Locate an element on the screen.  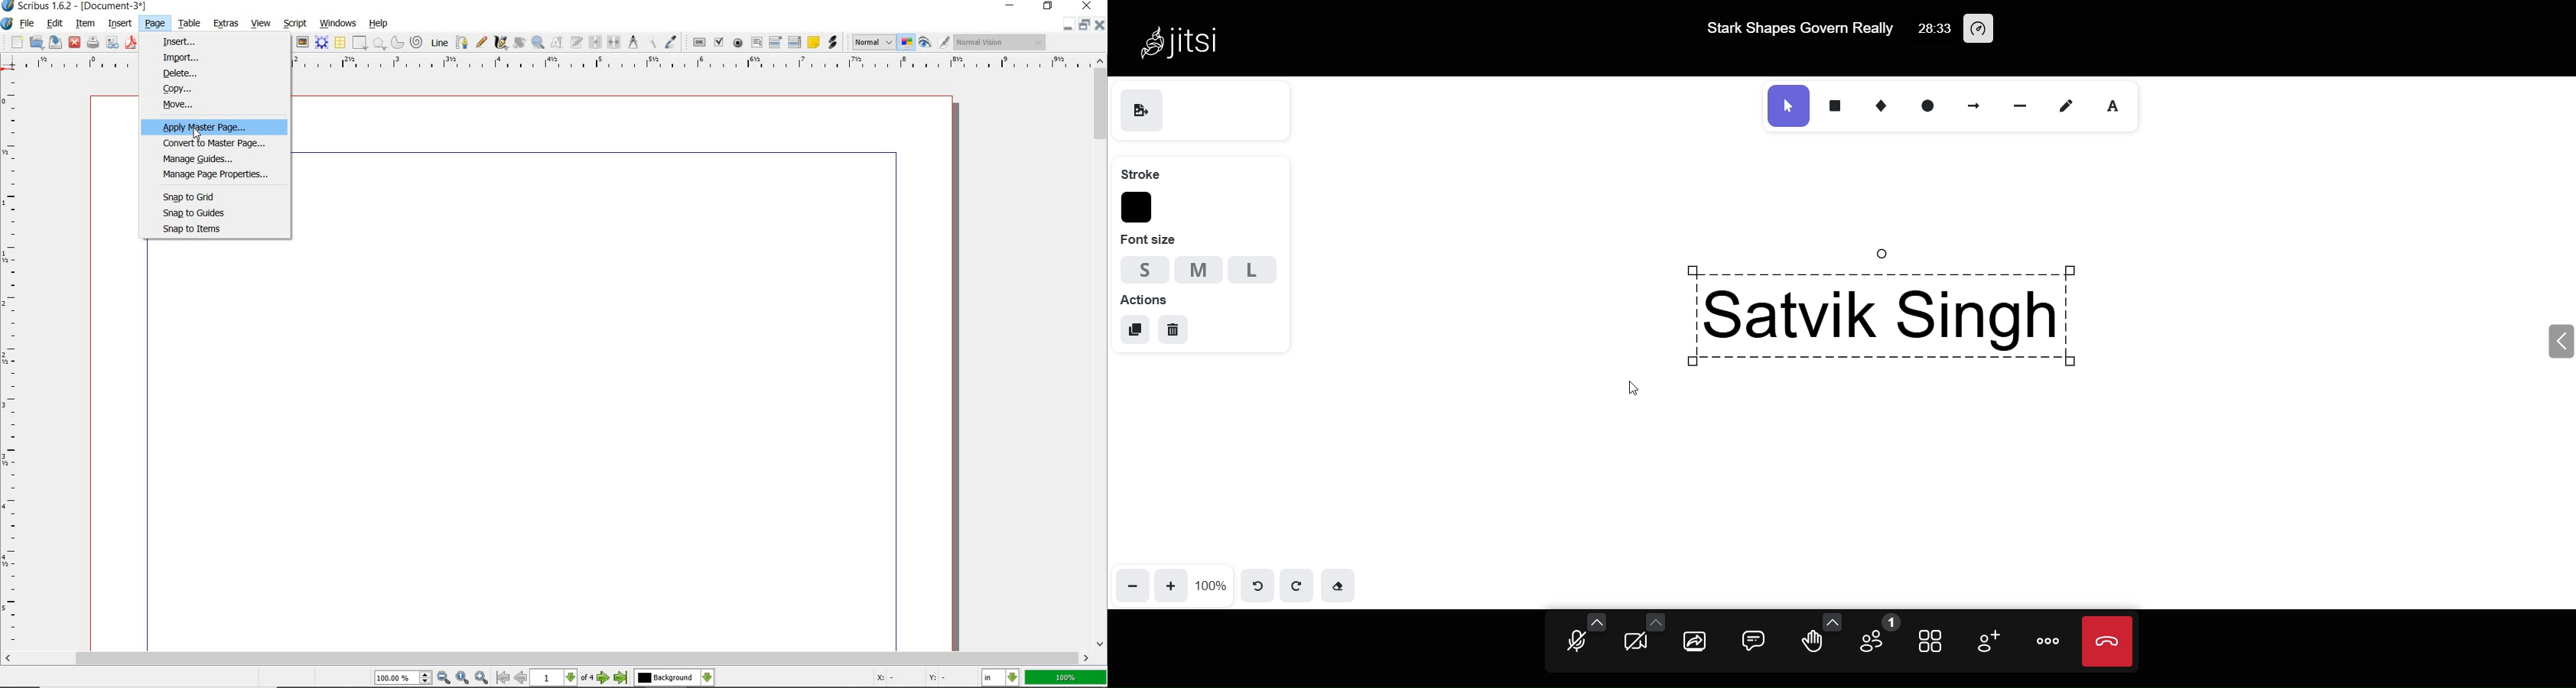
more camera option is located at coordinates (1654, 621).